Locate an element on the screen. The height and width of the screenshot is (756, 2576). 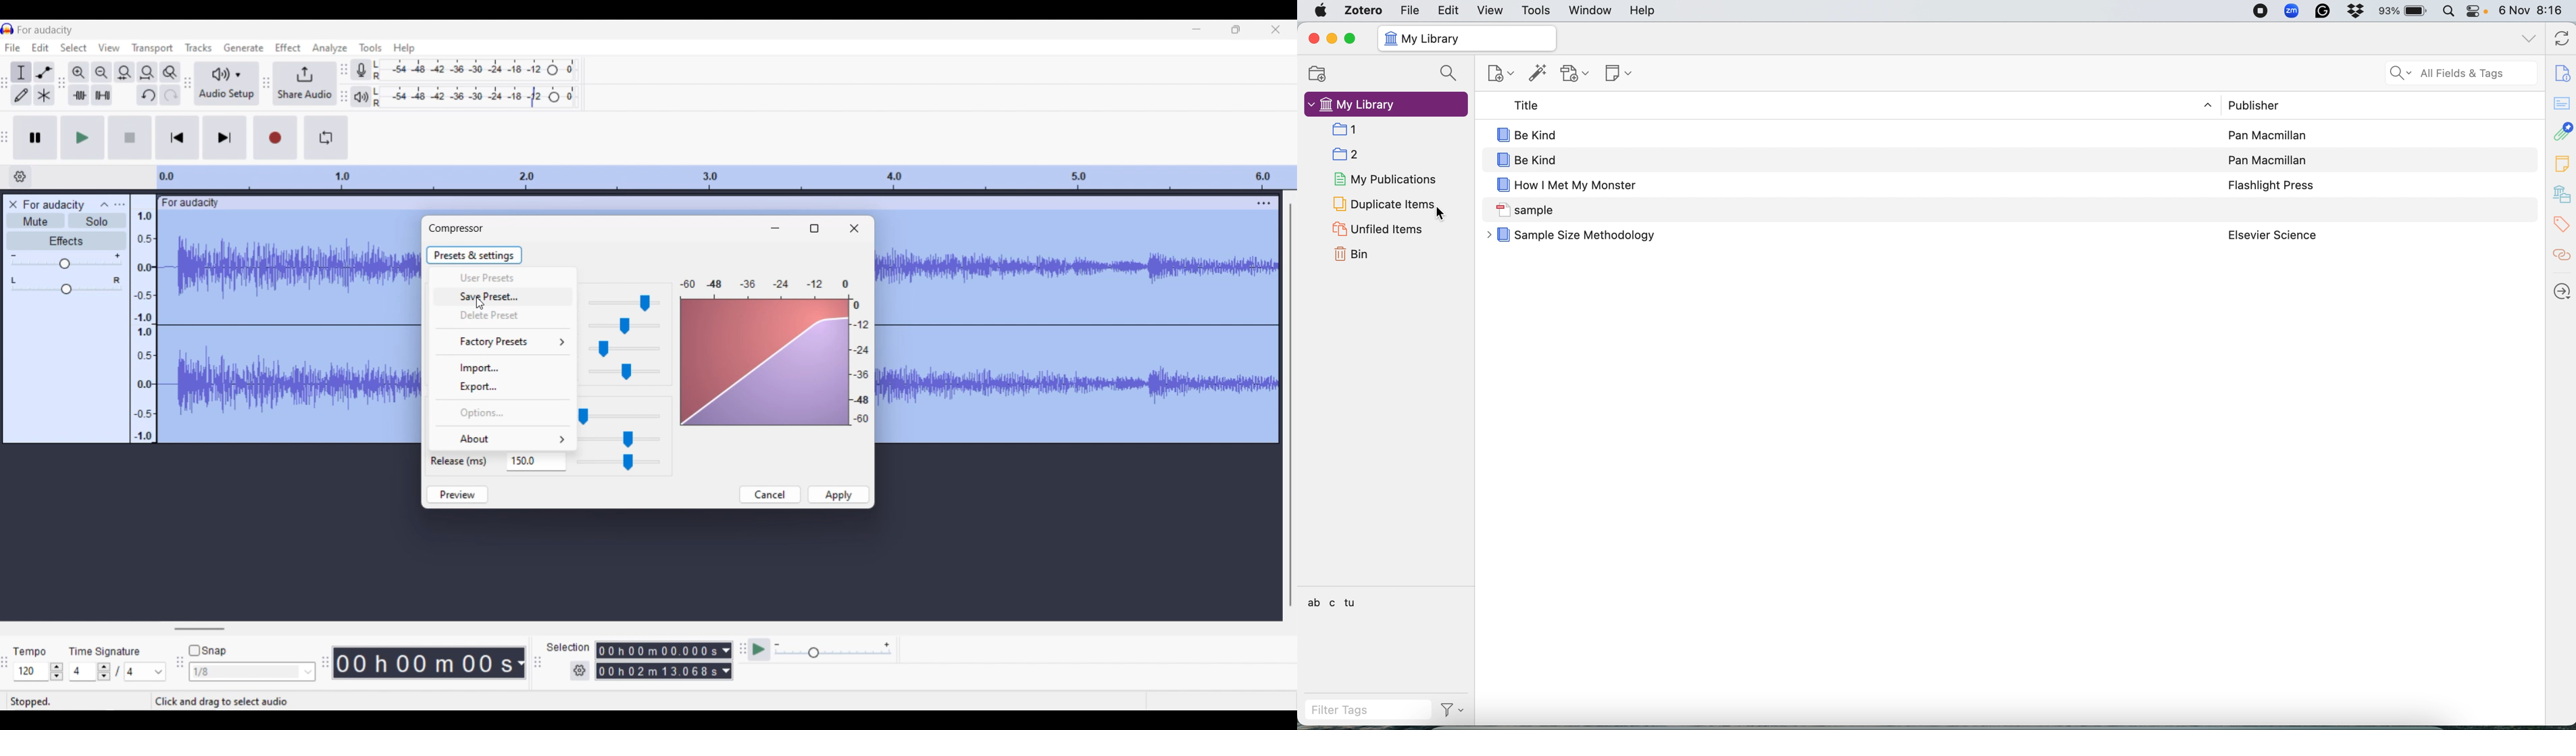
Delete preset is located at coordinates (504, 314).